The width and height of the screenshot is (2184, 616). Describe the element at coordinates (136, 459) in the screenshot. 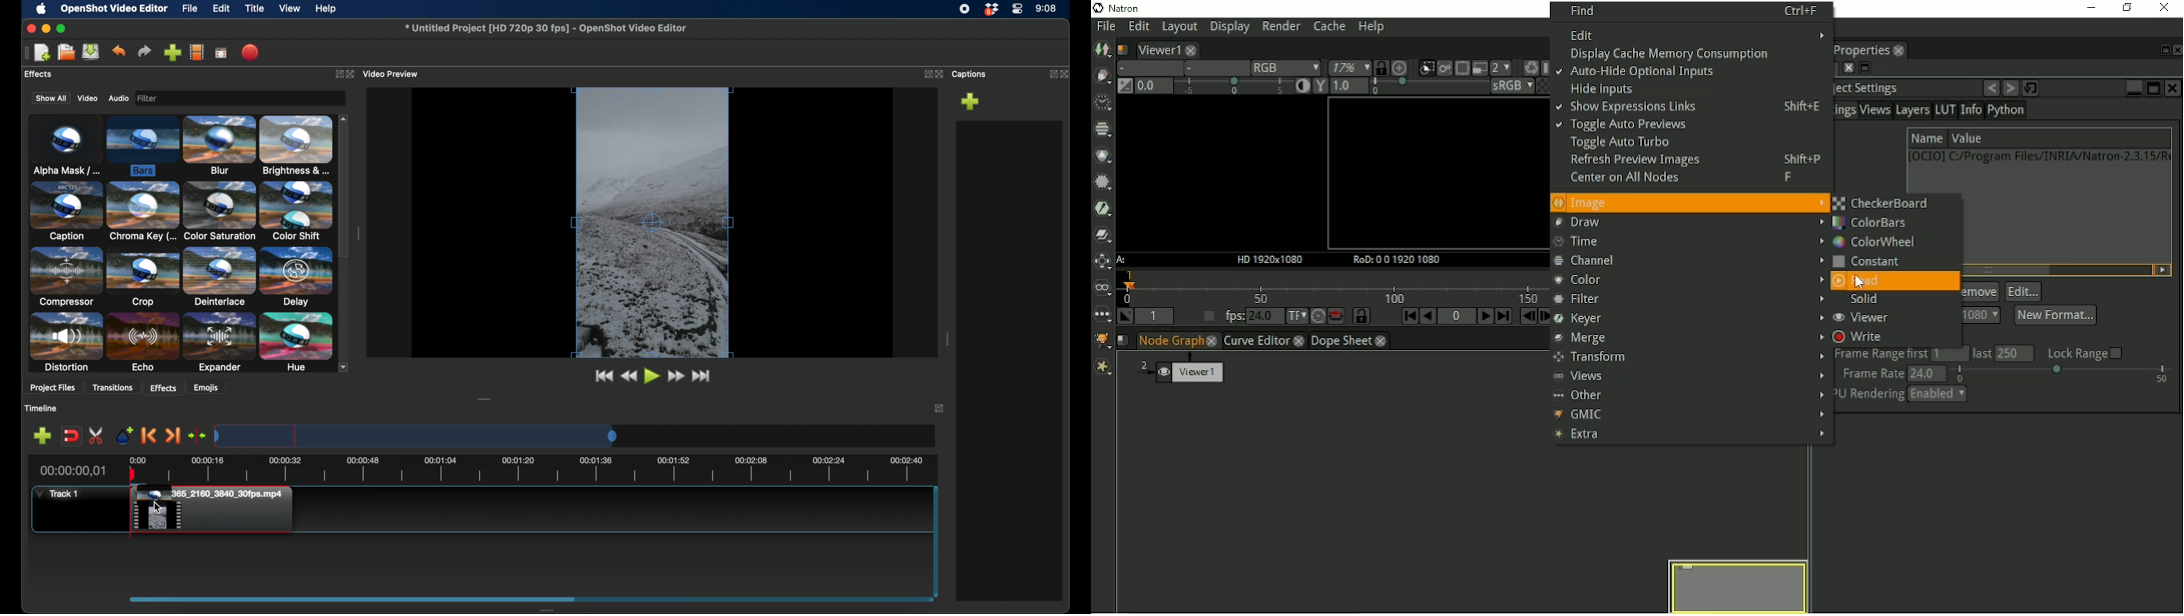

I see `0.00` at that location.